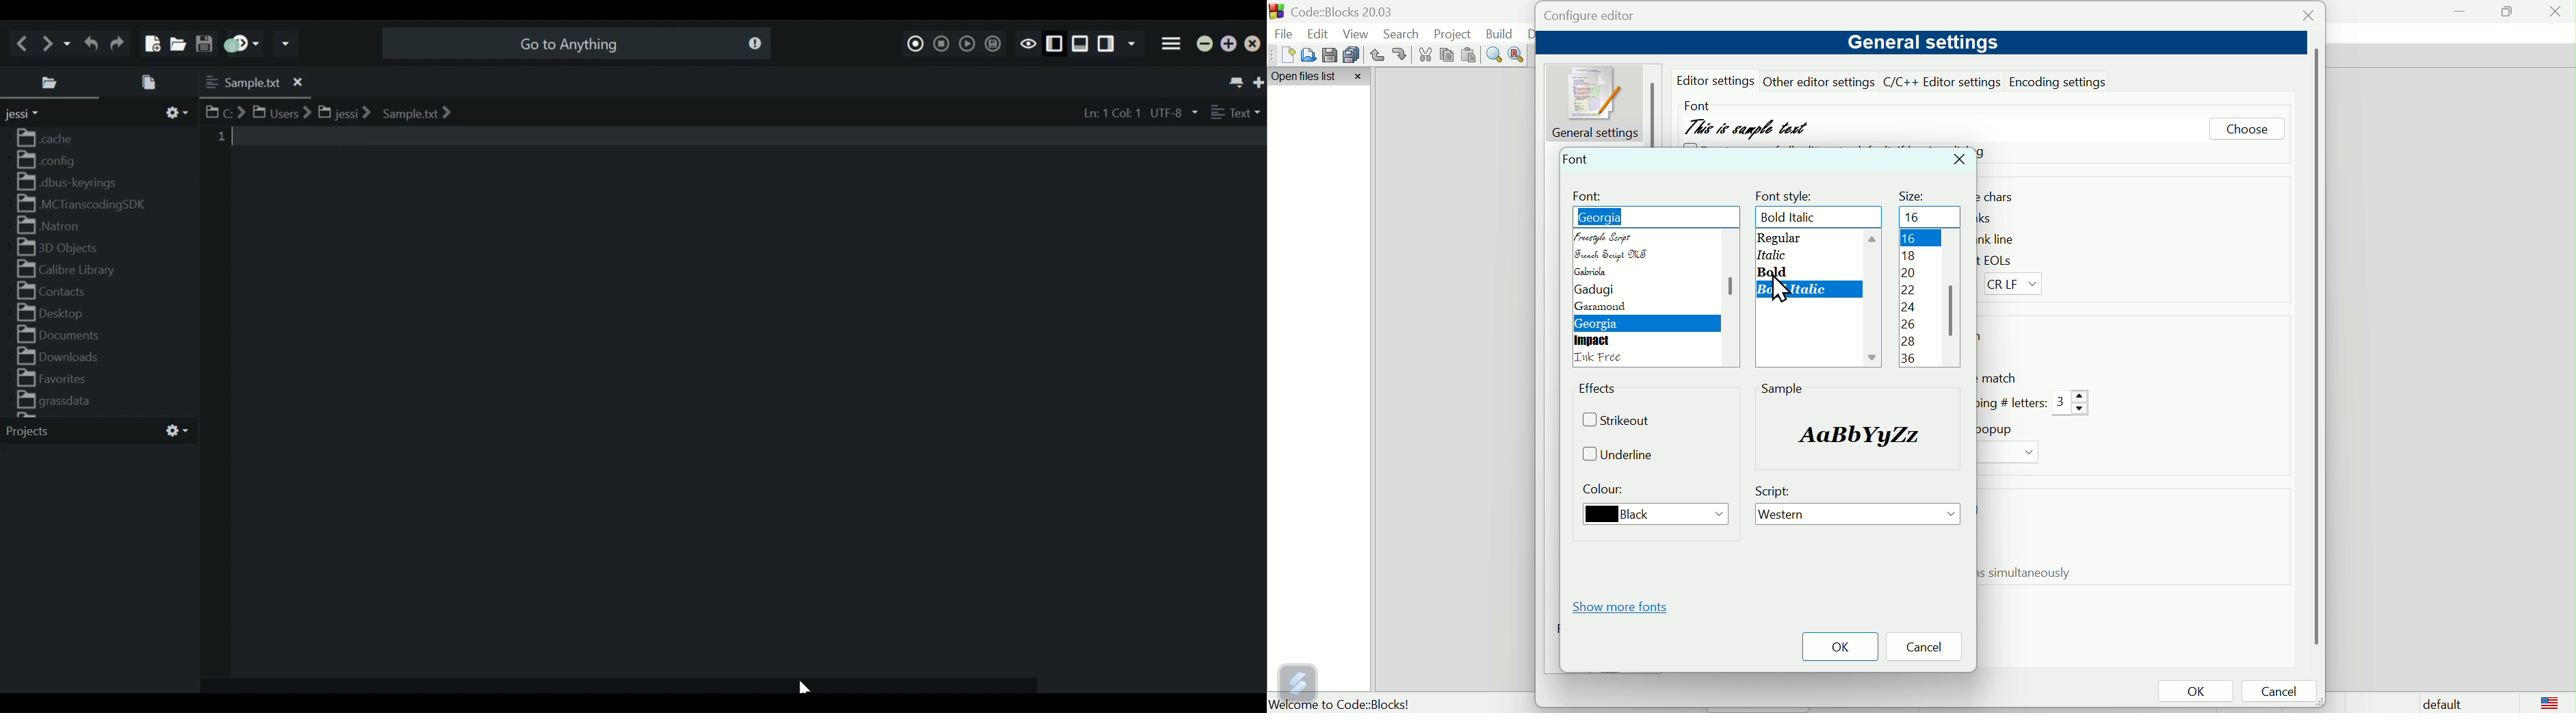 This screenshot has height=728, width=2576. Describe the element at coordinates (1820, 81) in the screenshot. I see `other editor settings` at that location.